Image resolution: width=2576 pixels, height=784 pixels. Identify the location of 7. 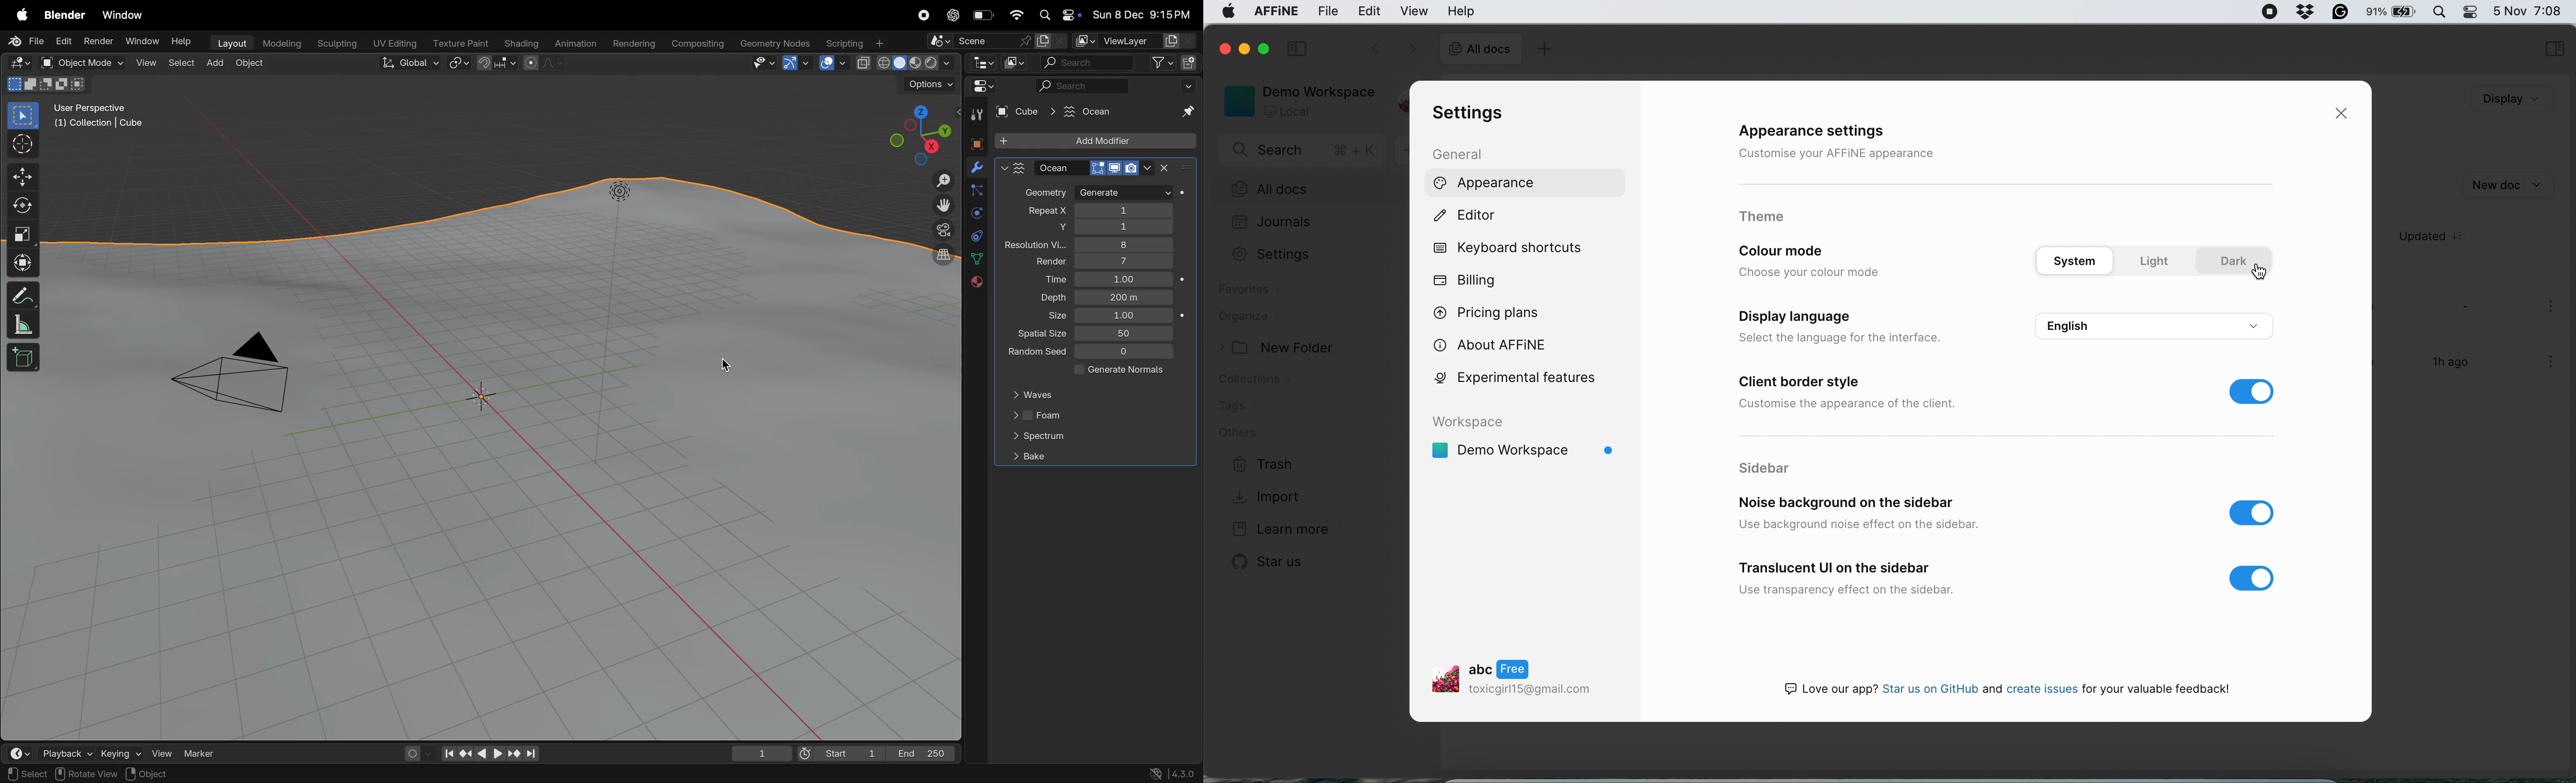
(1123, 262).